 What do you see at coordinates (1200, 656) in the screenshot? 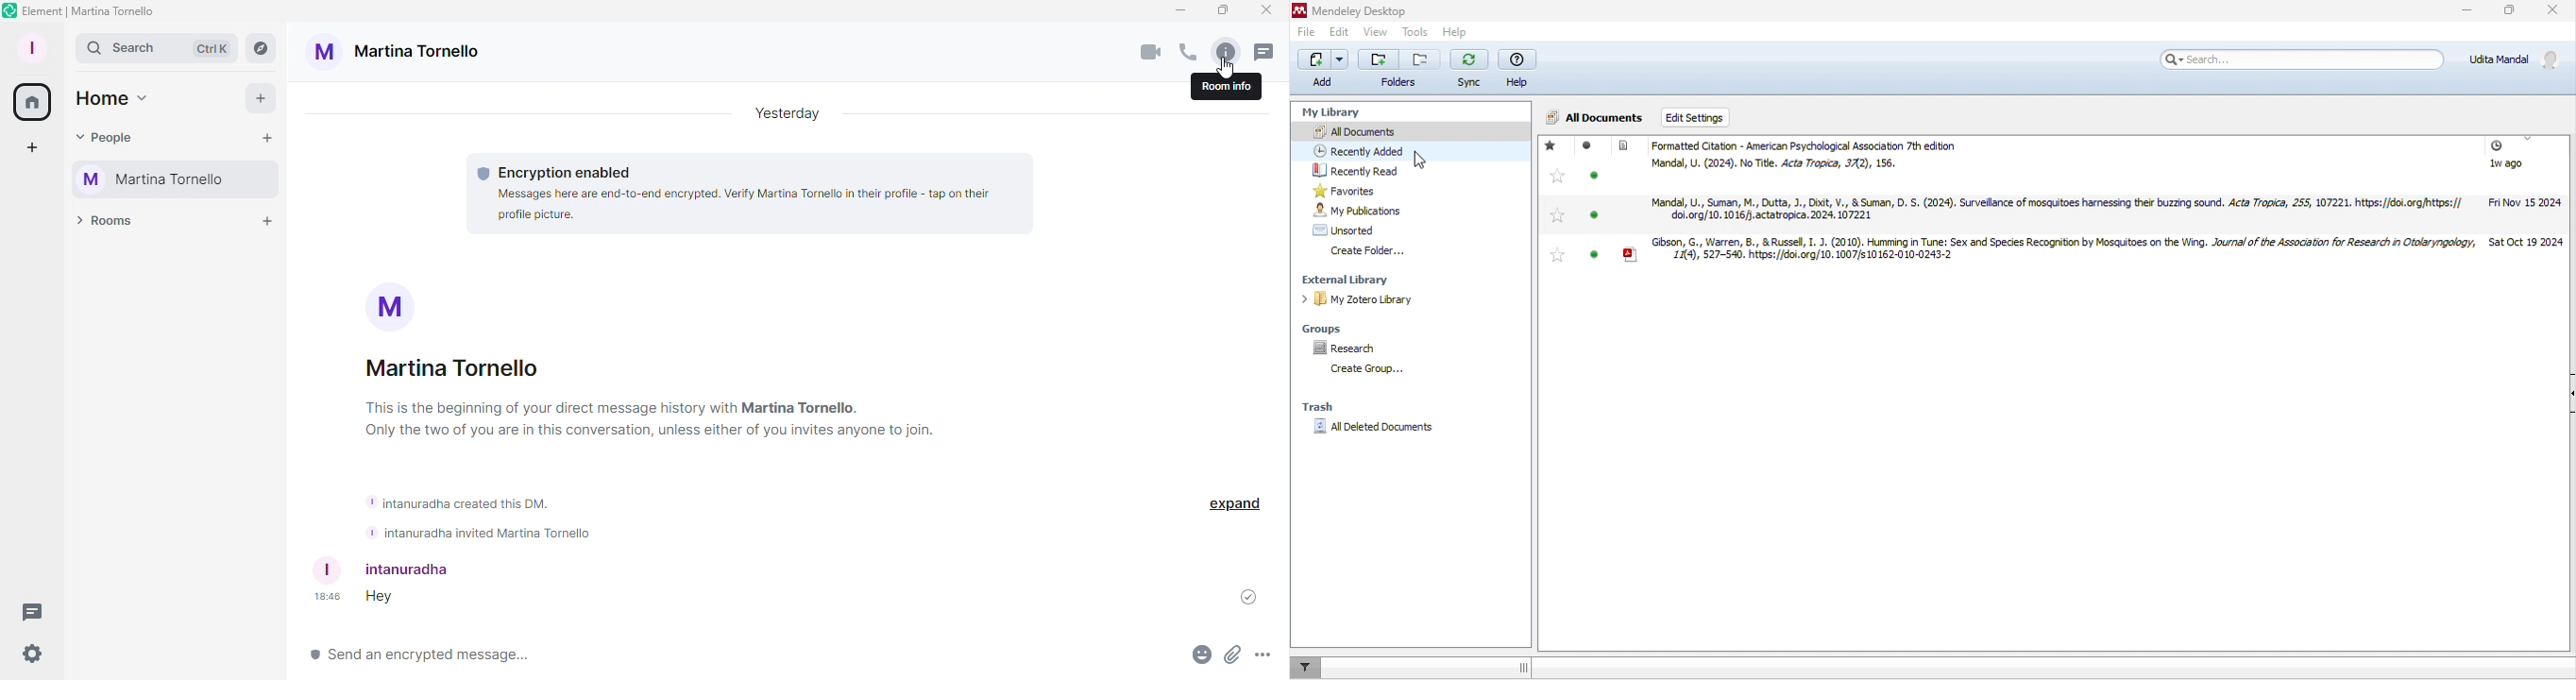
I see `Emoji` at bounding box center [1200, 656].